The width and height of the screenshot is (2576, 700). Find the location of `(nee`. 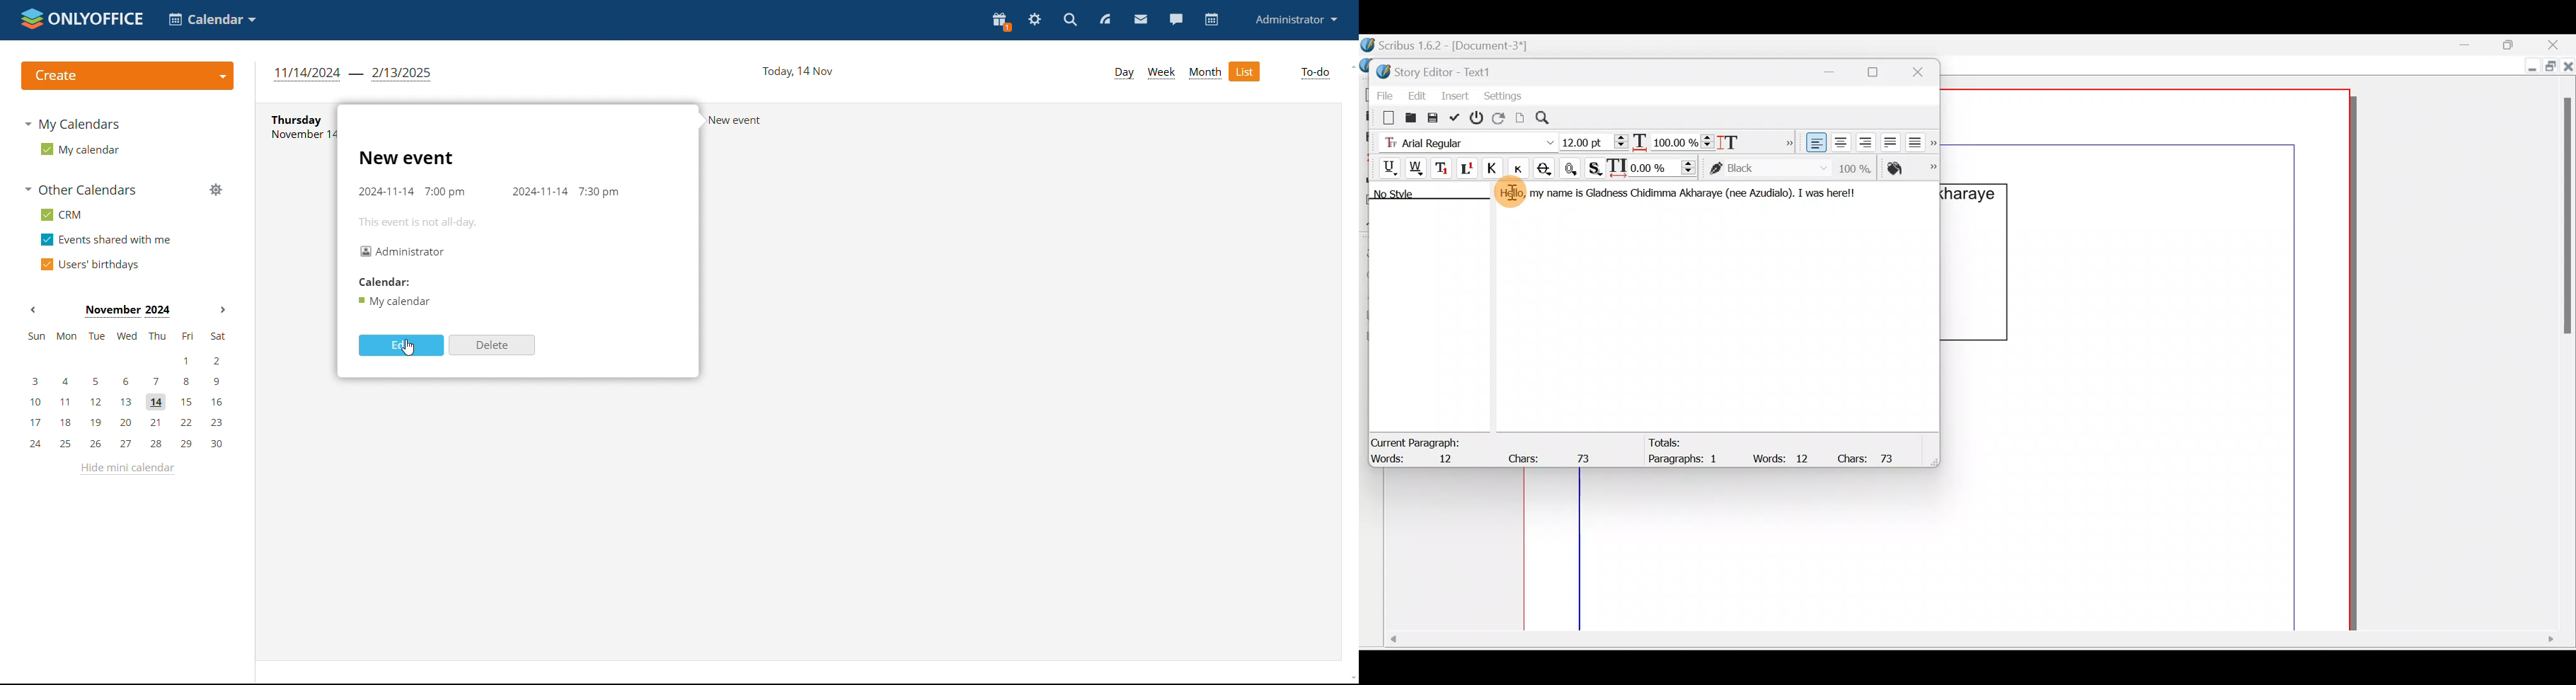

(nee is located at coordinates (1734, 193).